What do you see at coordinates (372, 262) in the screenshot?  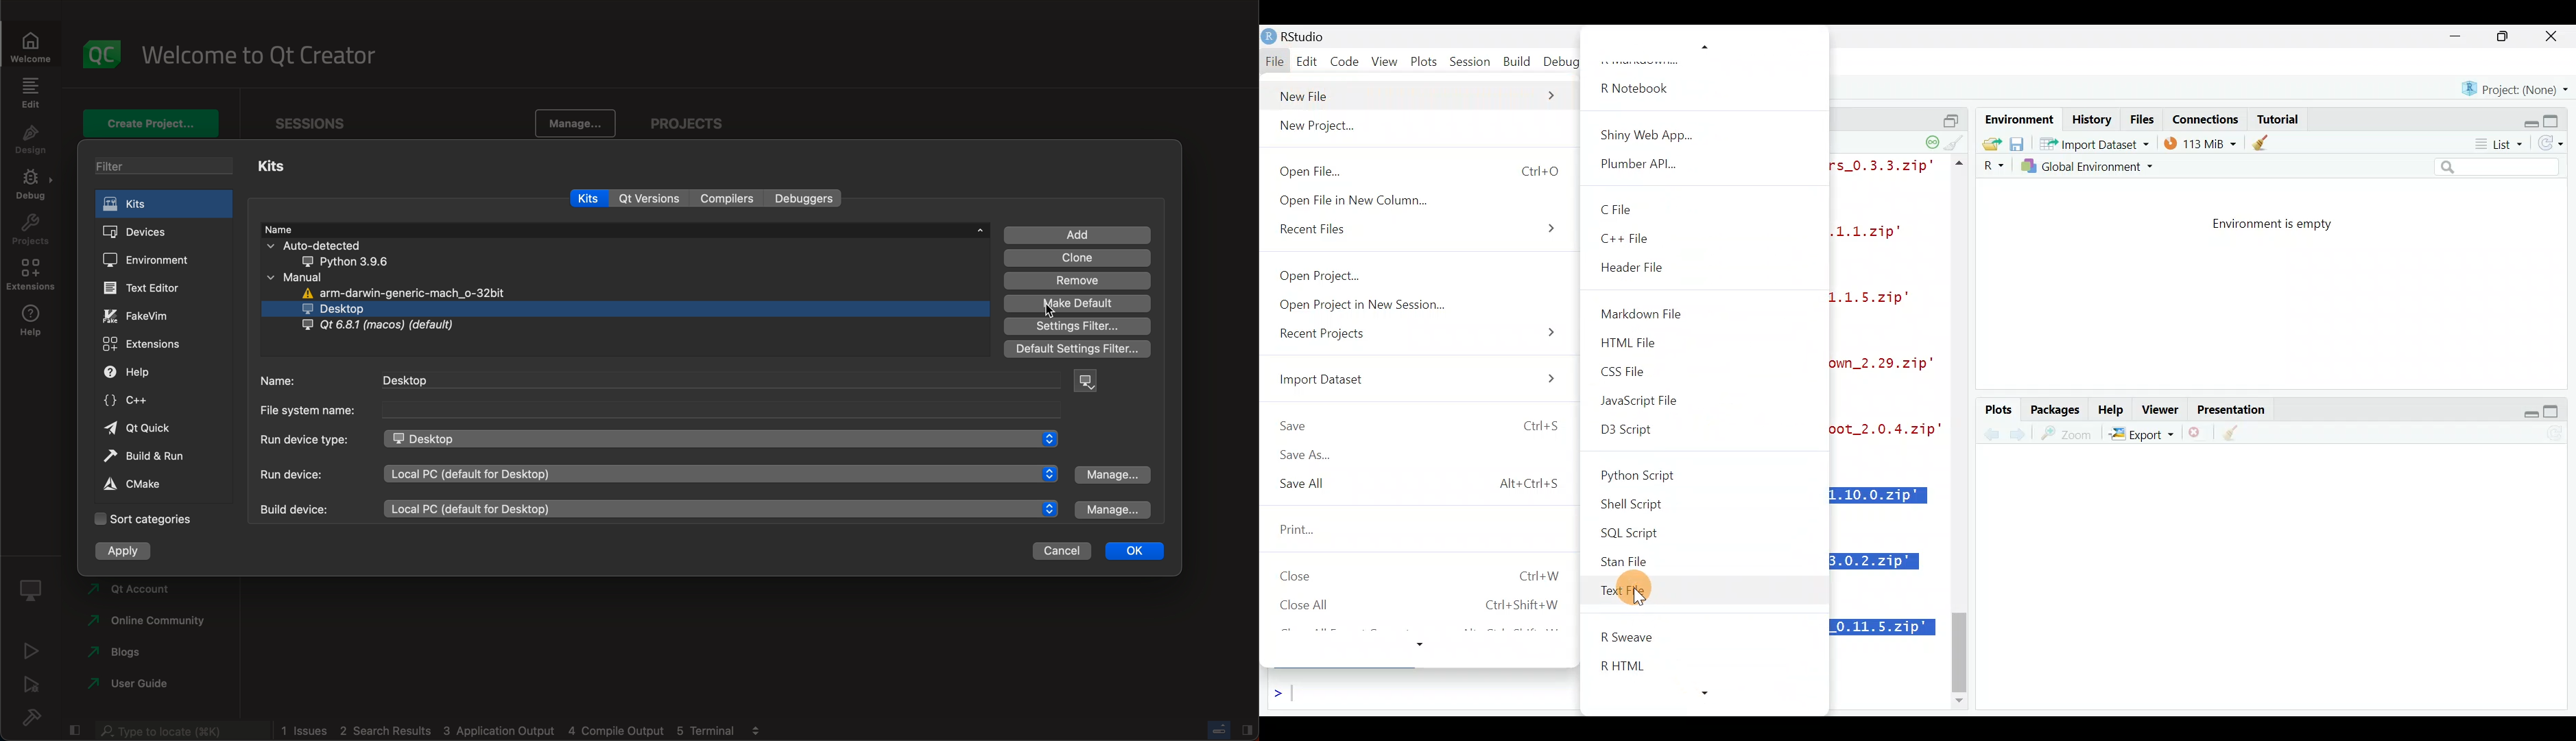 I see `python 3.9.6` at bounding box center [372, 262].